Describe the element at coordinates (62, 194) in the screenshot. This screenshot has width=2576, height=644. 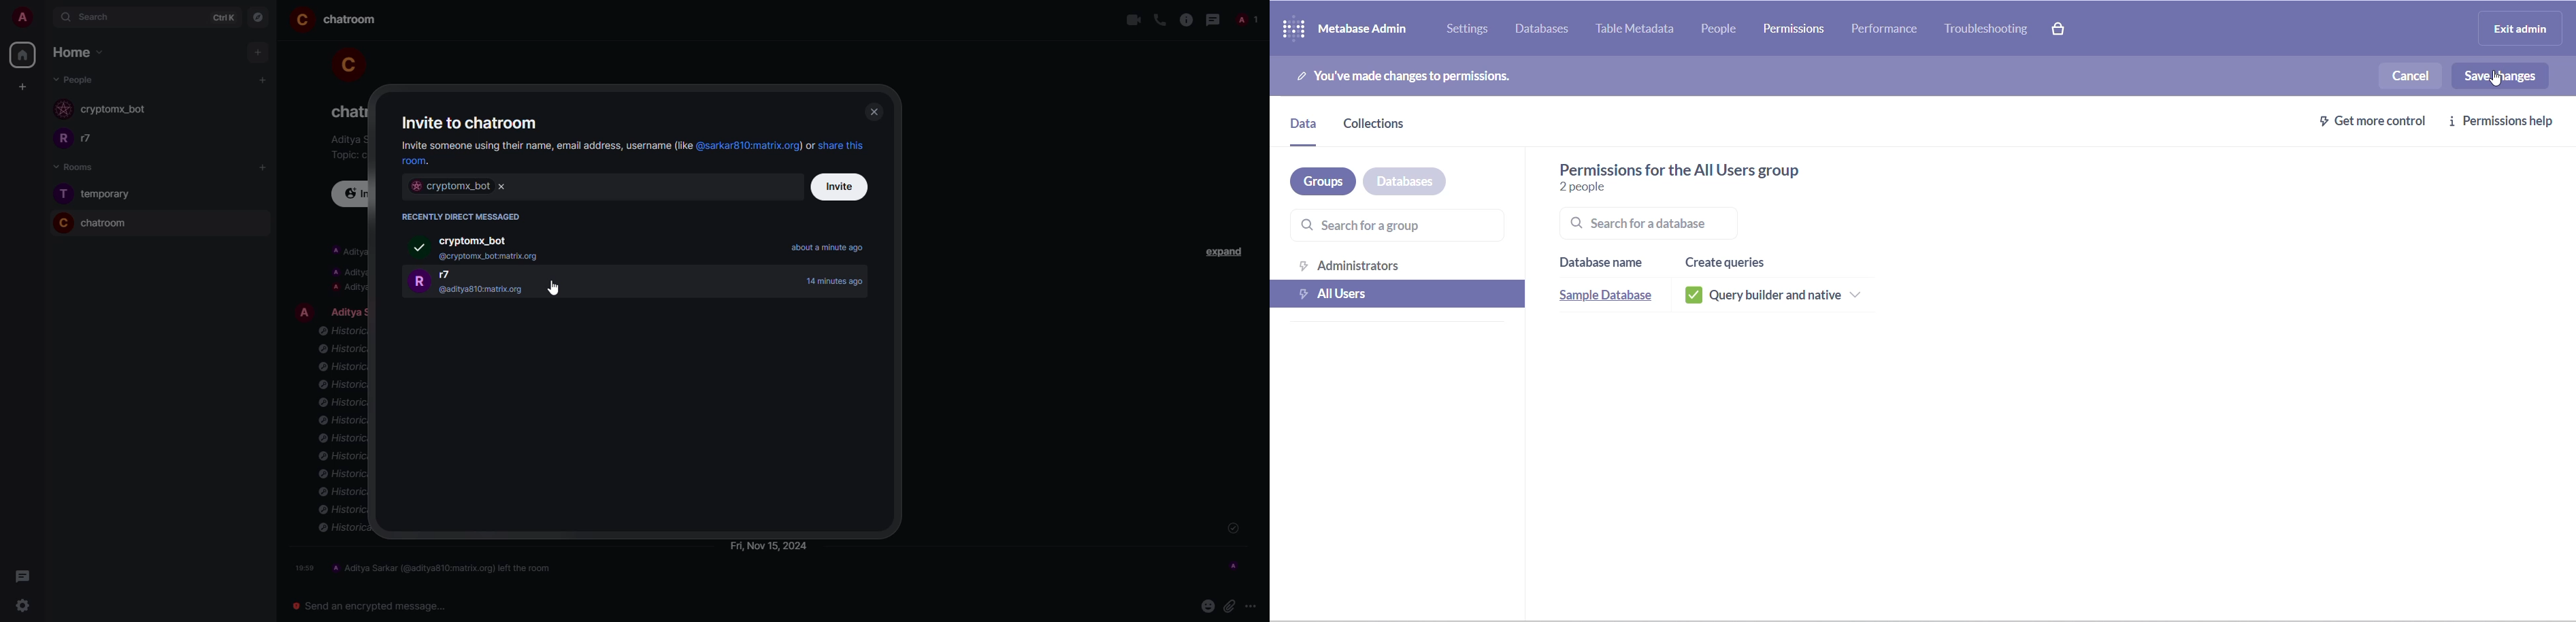
I see `profile` at that location.